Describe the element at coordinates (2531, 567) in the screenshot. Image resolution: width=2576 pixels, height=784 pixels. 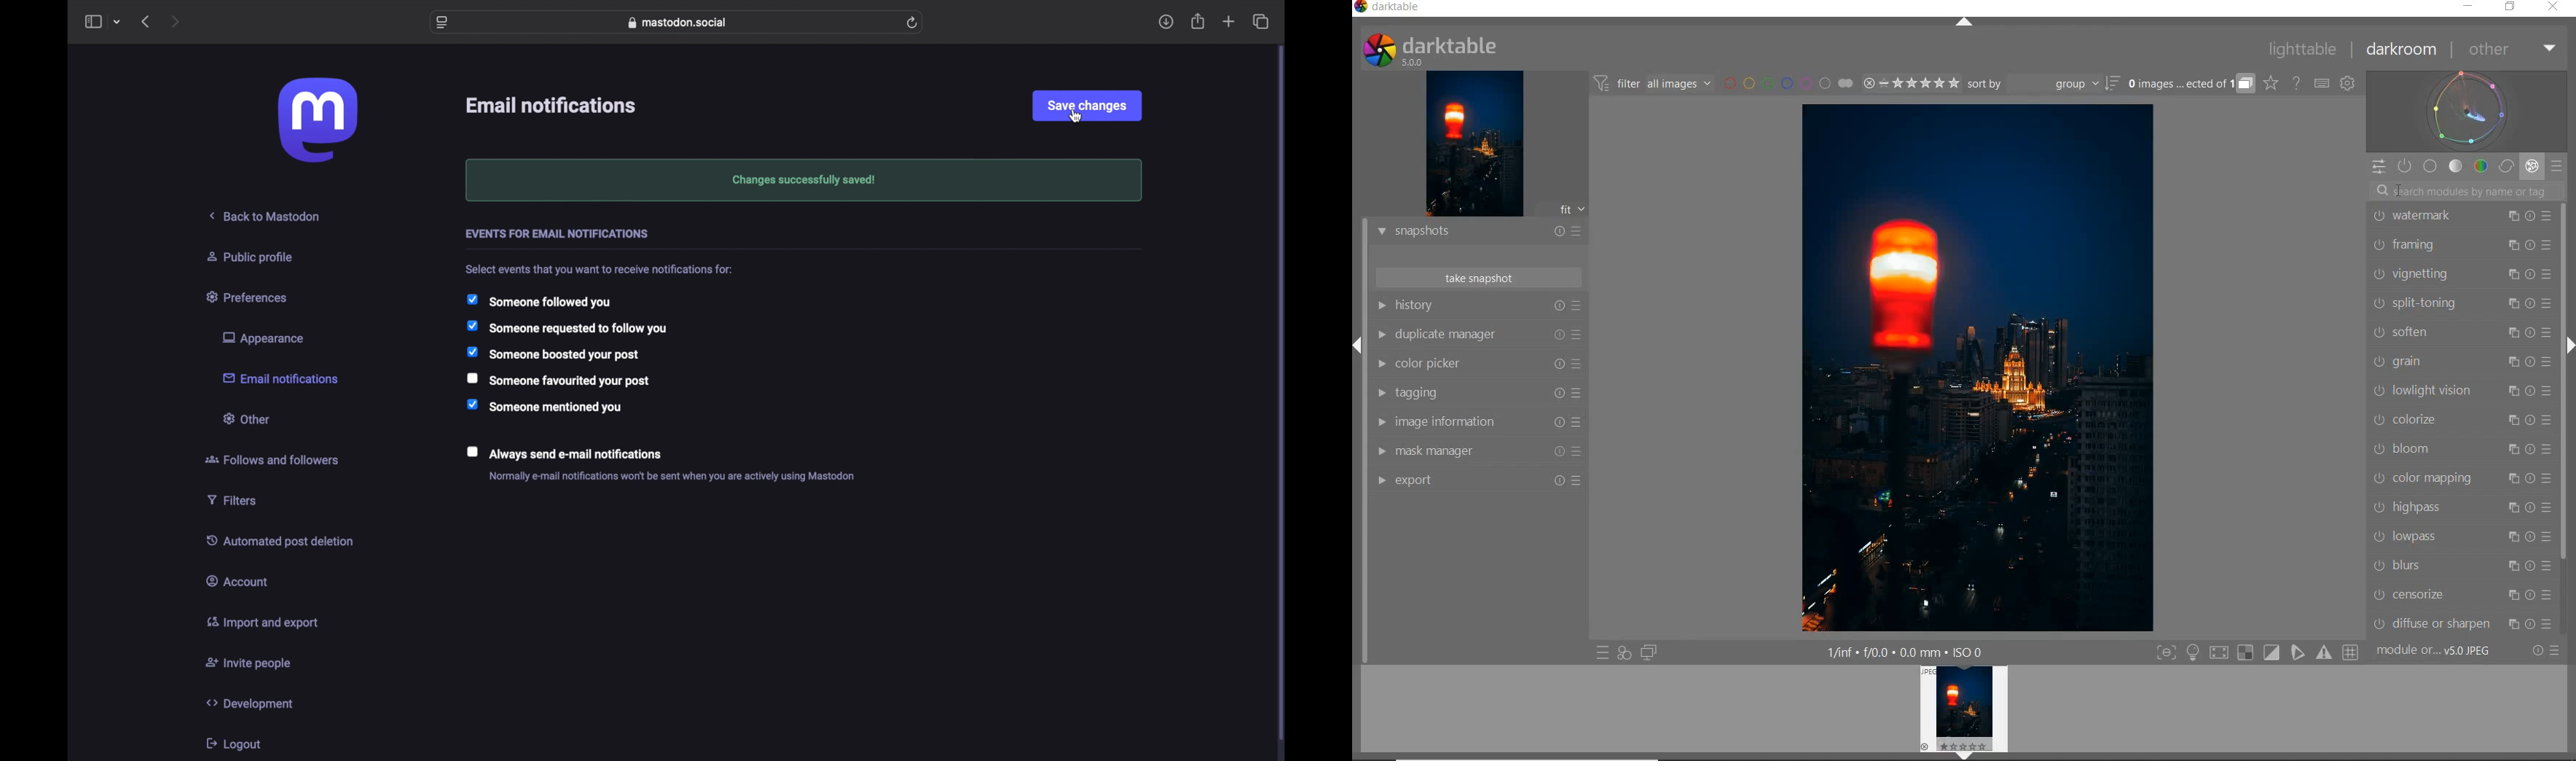
I see `Reset` at that location.